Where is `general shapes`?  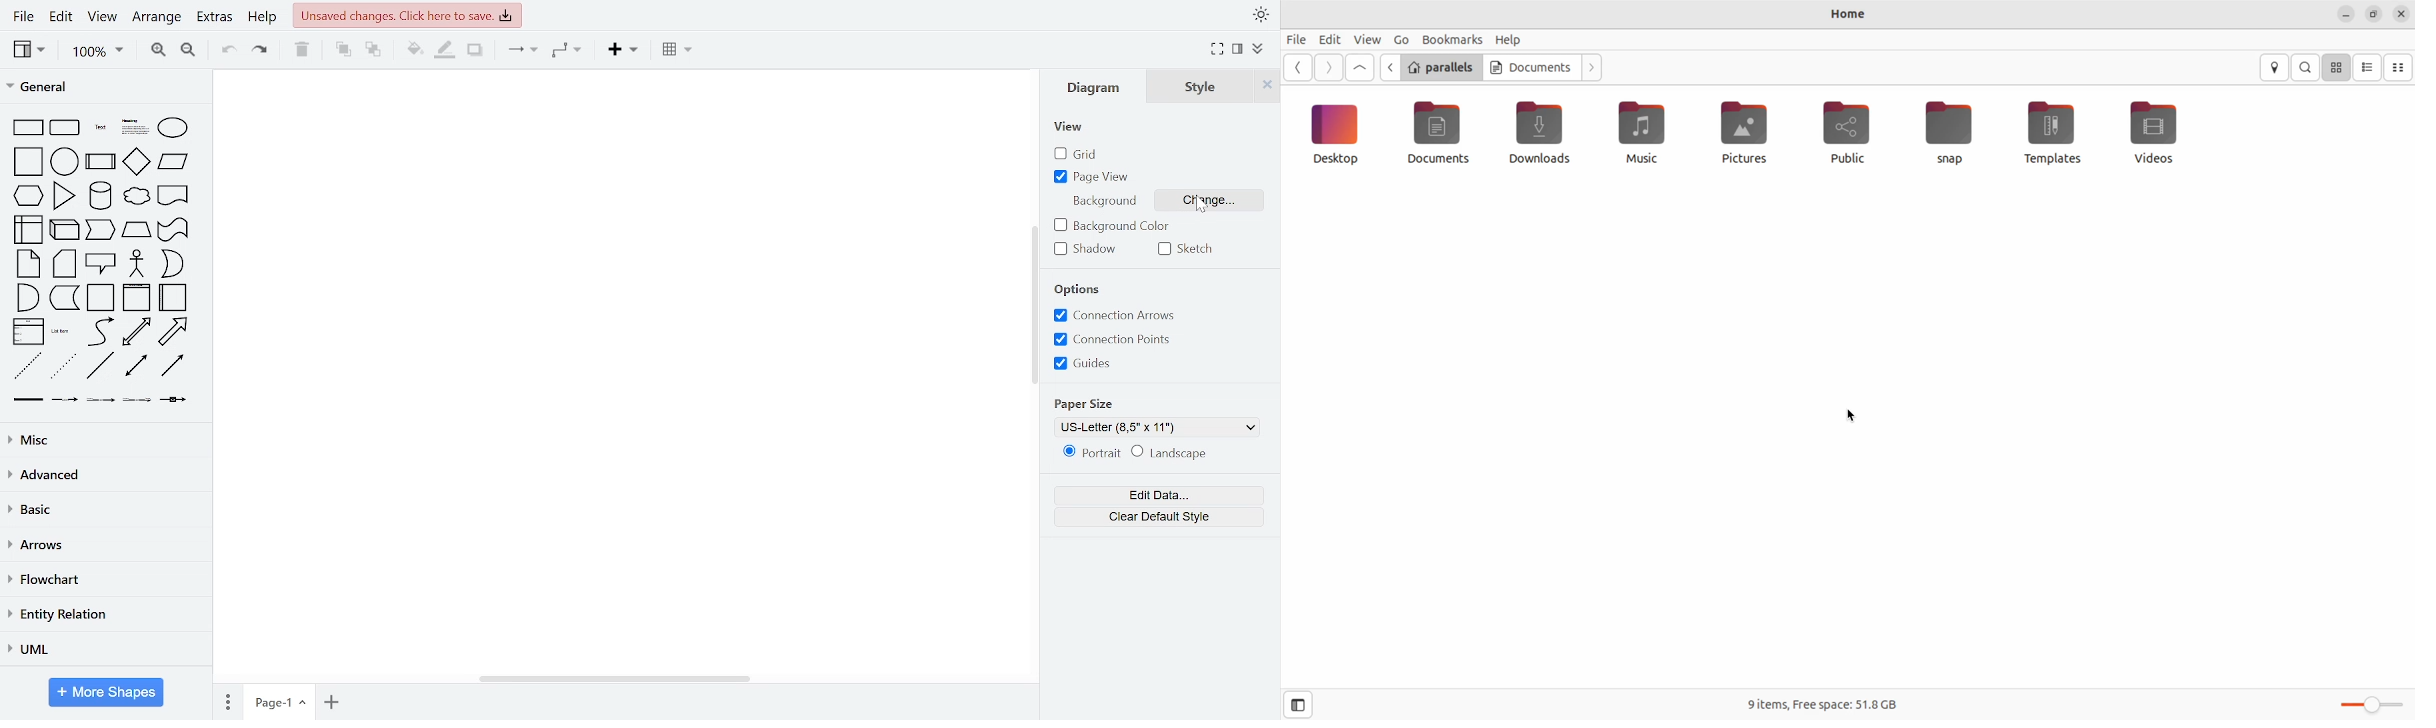 general shapes is located at coordinates (134, 228).